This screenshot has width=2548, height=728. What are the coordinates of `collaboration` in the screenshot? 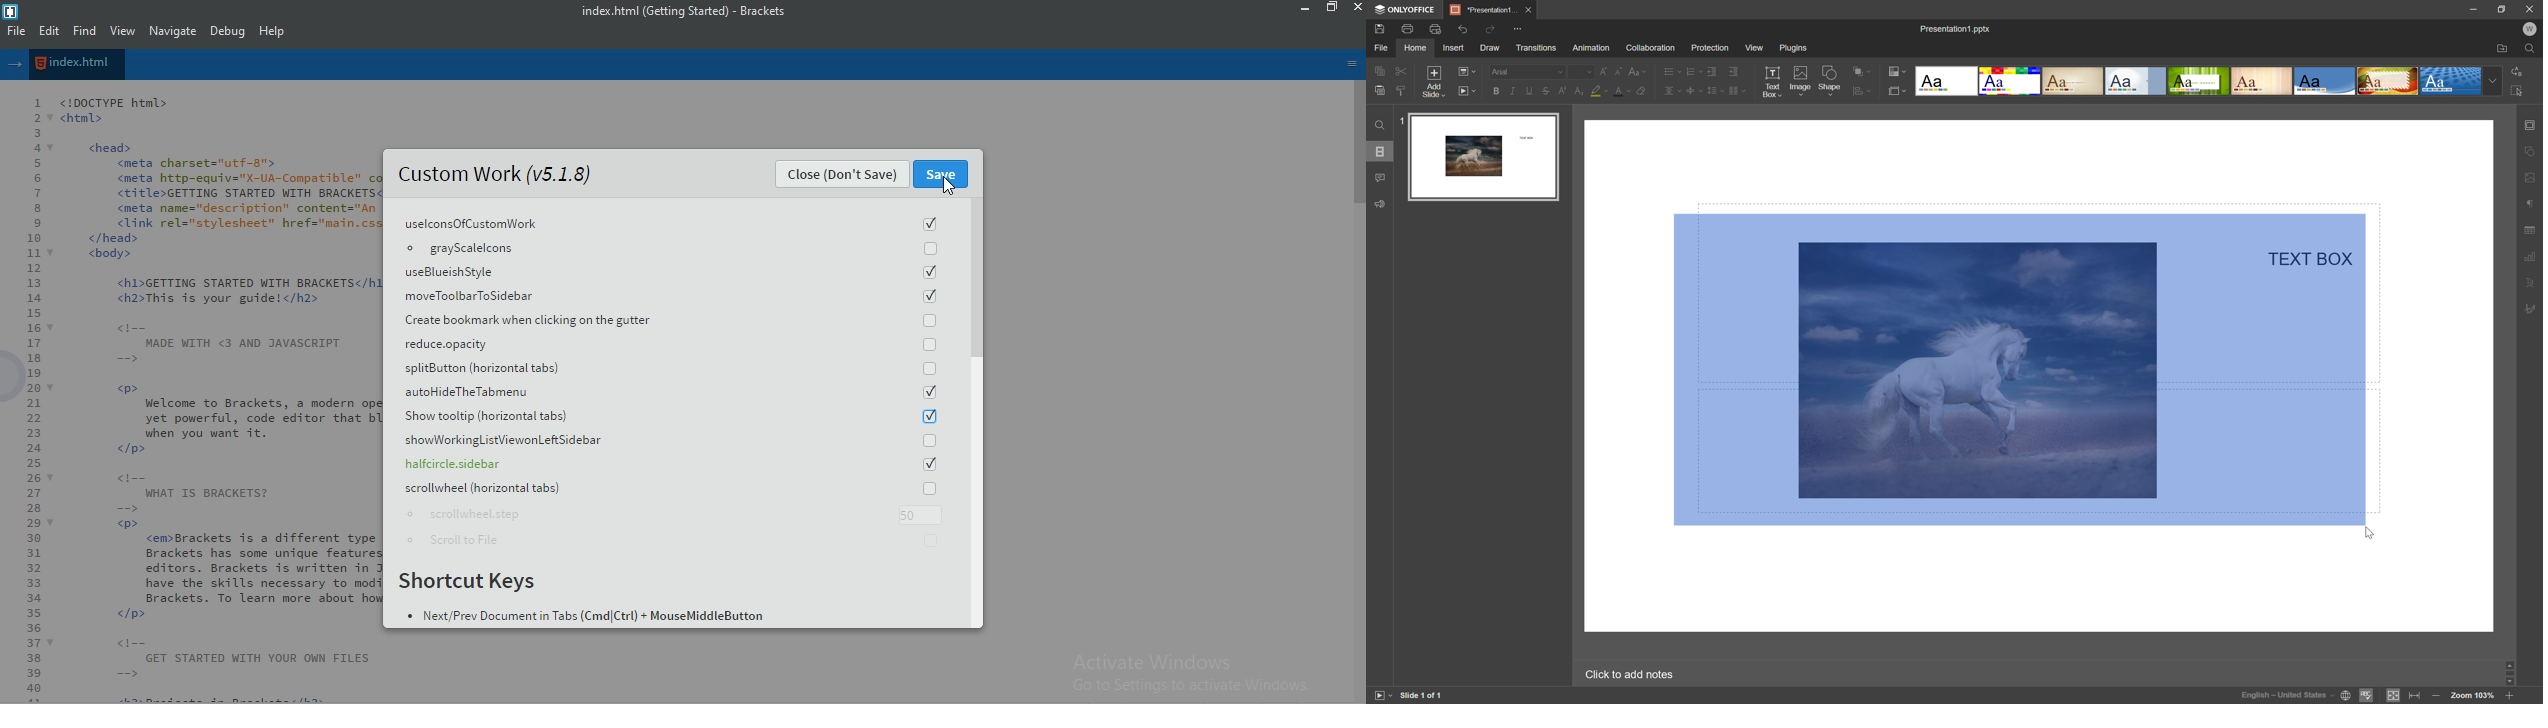 It's located at (1653, 48).